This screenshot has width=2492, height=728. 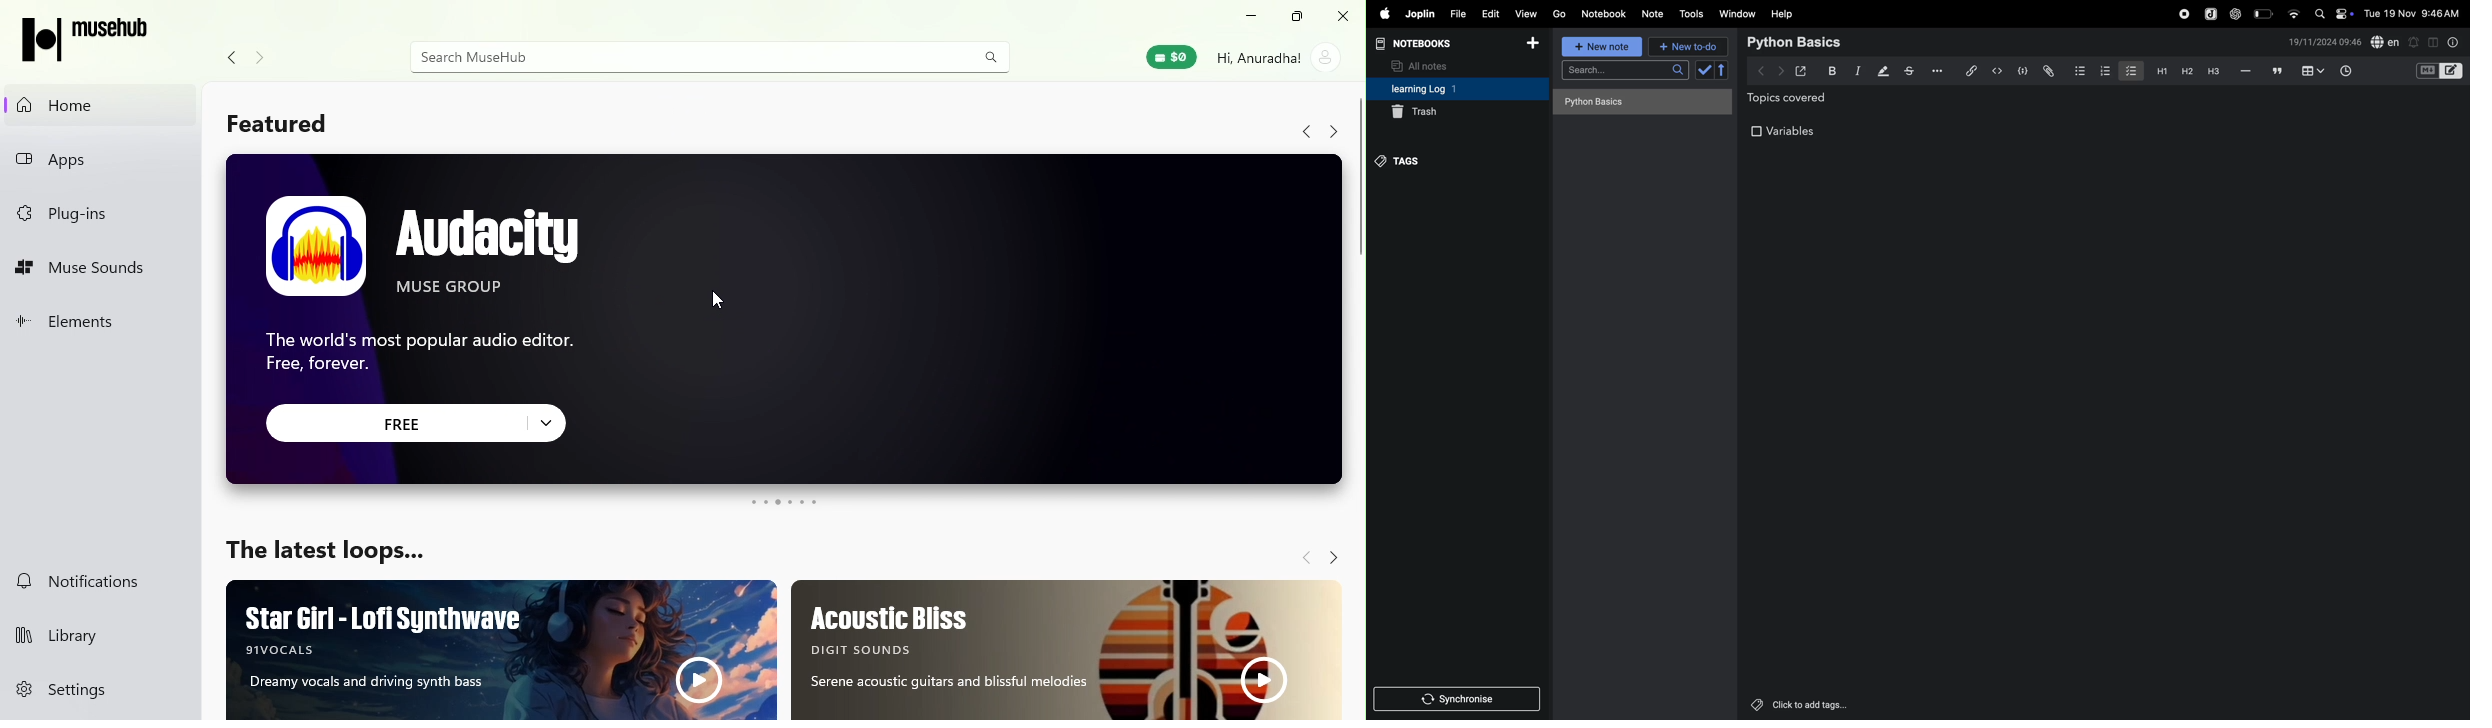 What do you see at coordinates (96, 695) in the screenshot?
I see `Settings` at bounding box center [96, 695].